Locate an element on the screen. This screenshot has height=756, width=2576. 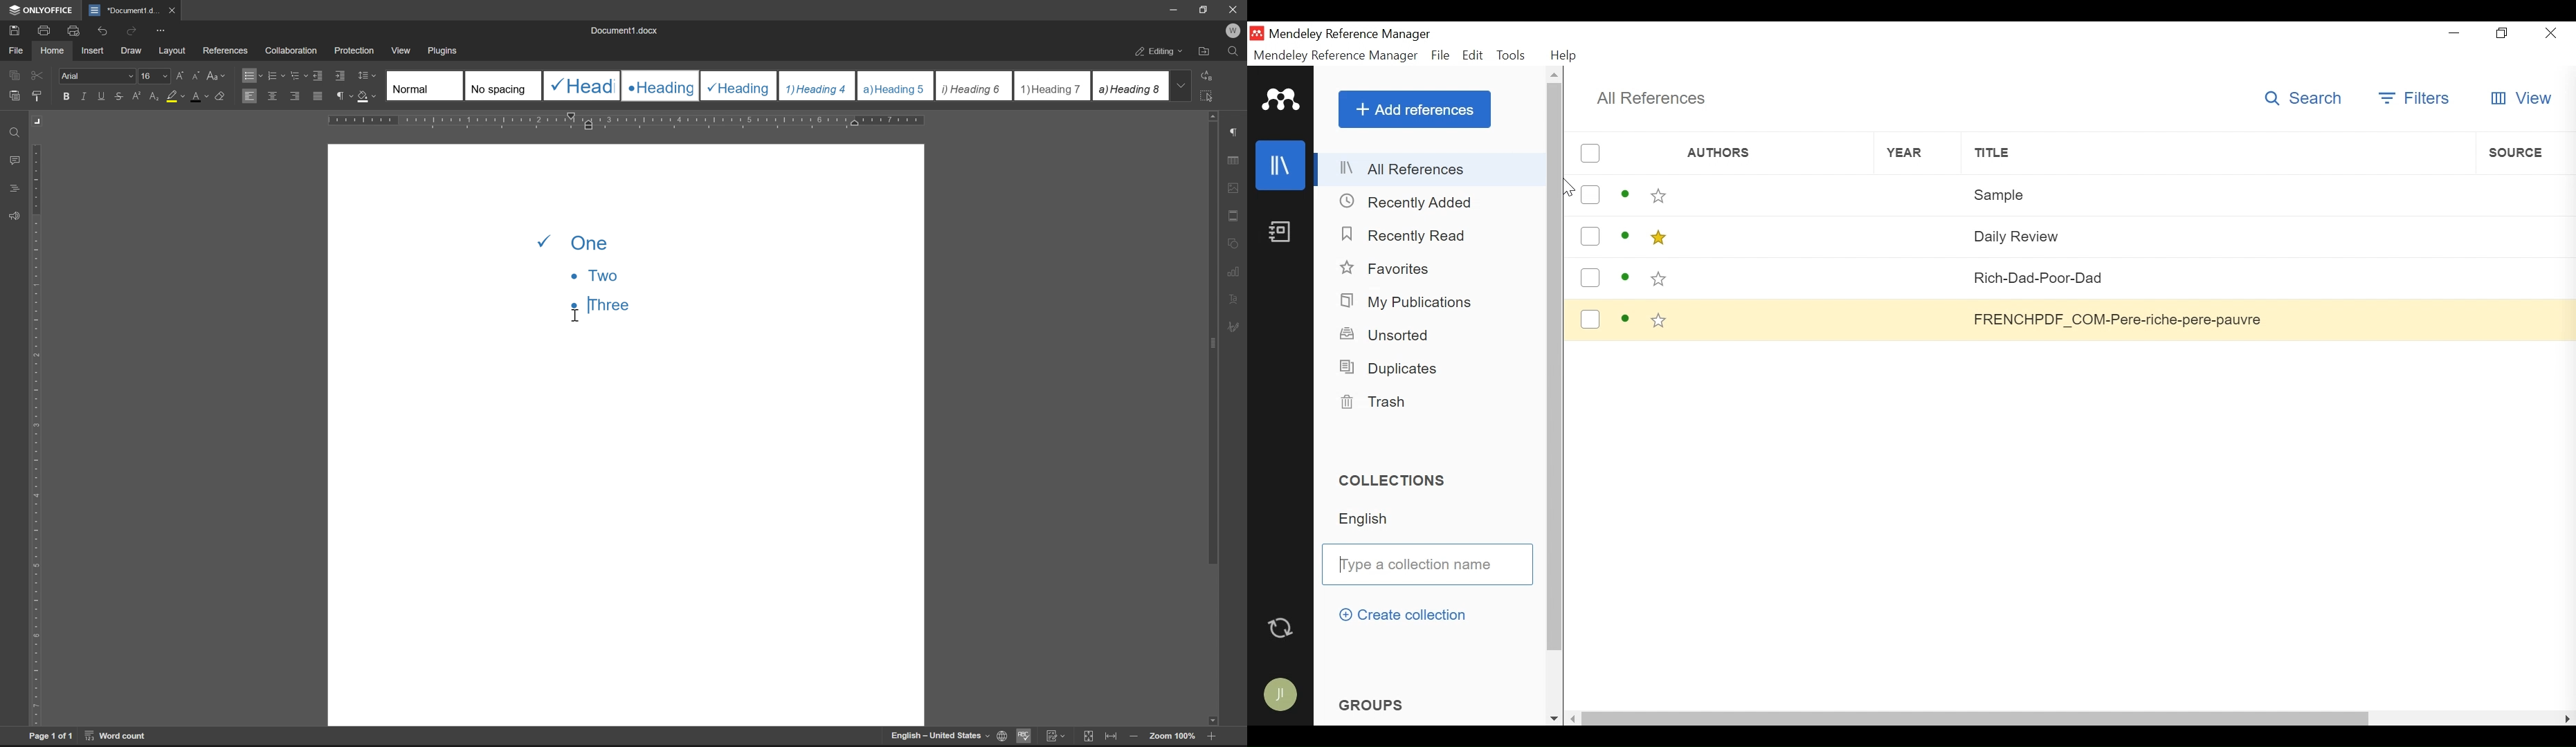
zoom in is located at coordinates (1209, 738).